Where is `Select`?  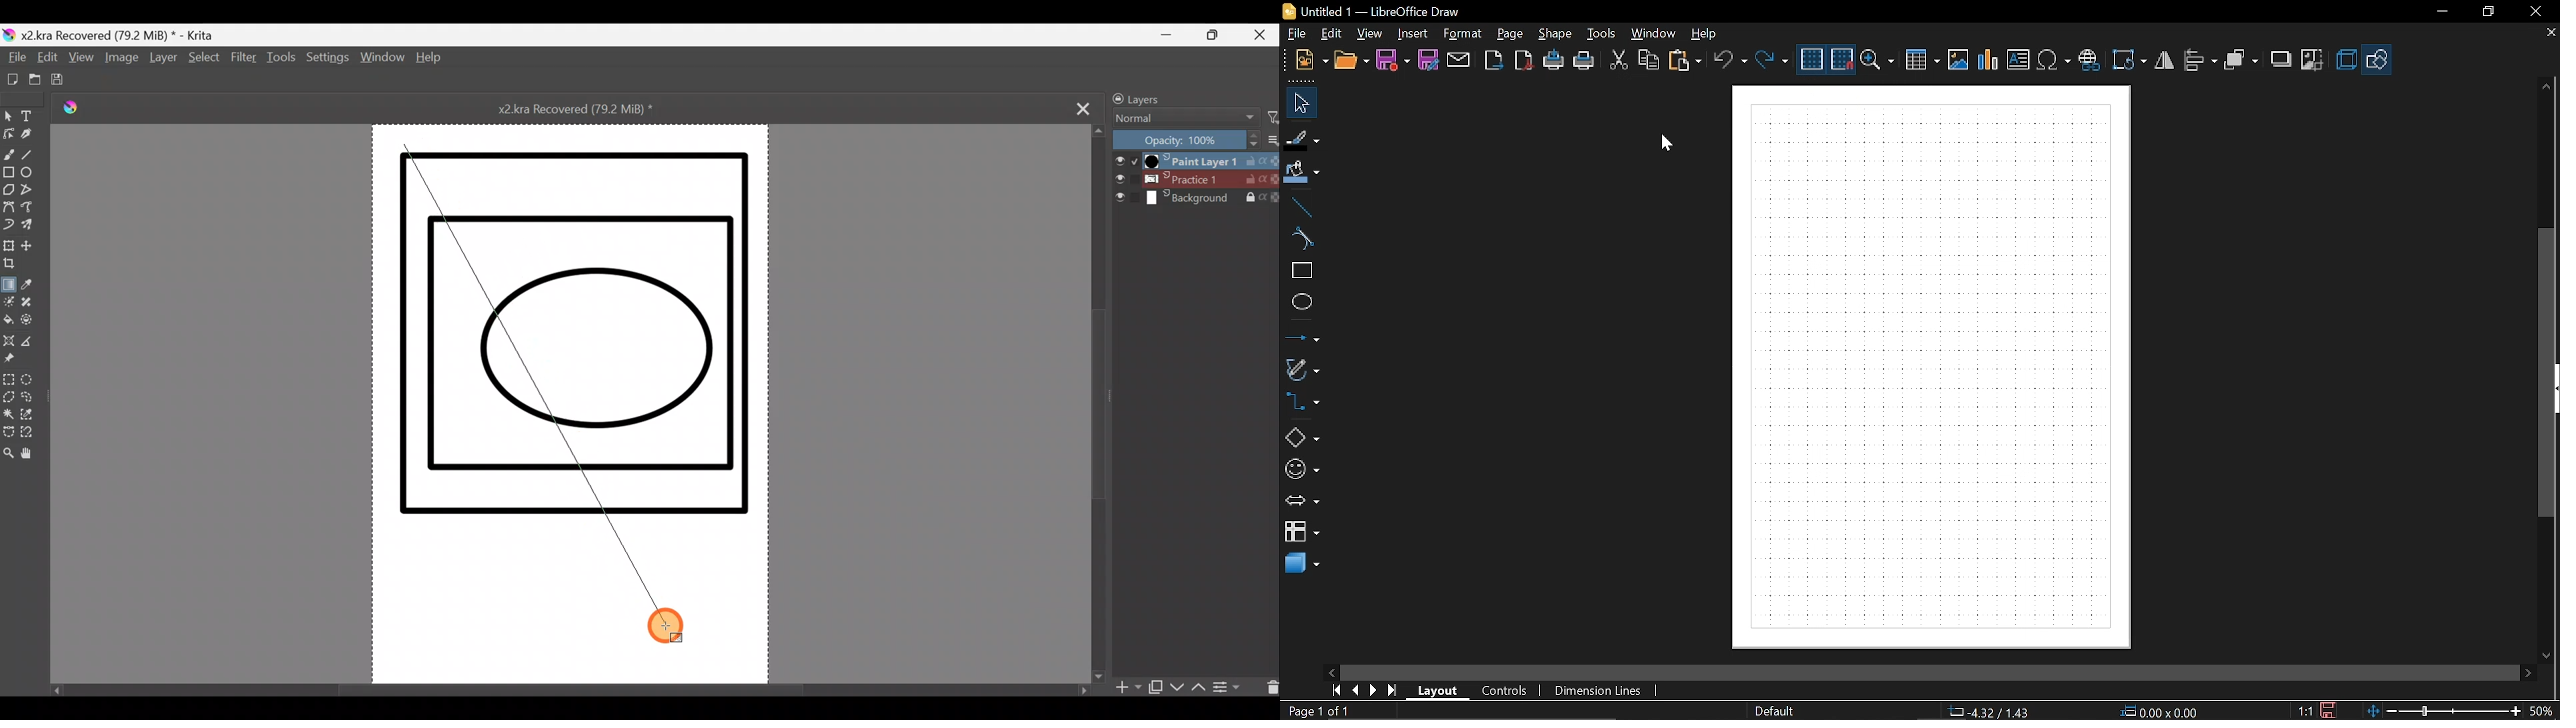
Select is located at coordinates (202, 58).